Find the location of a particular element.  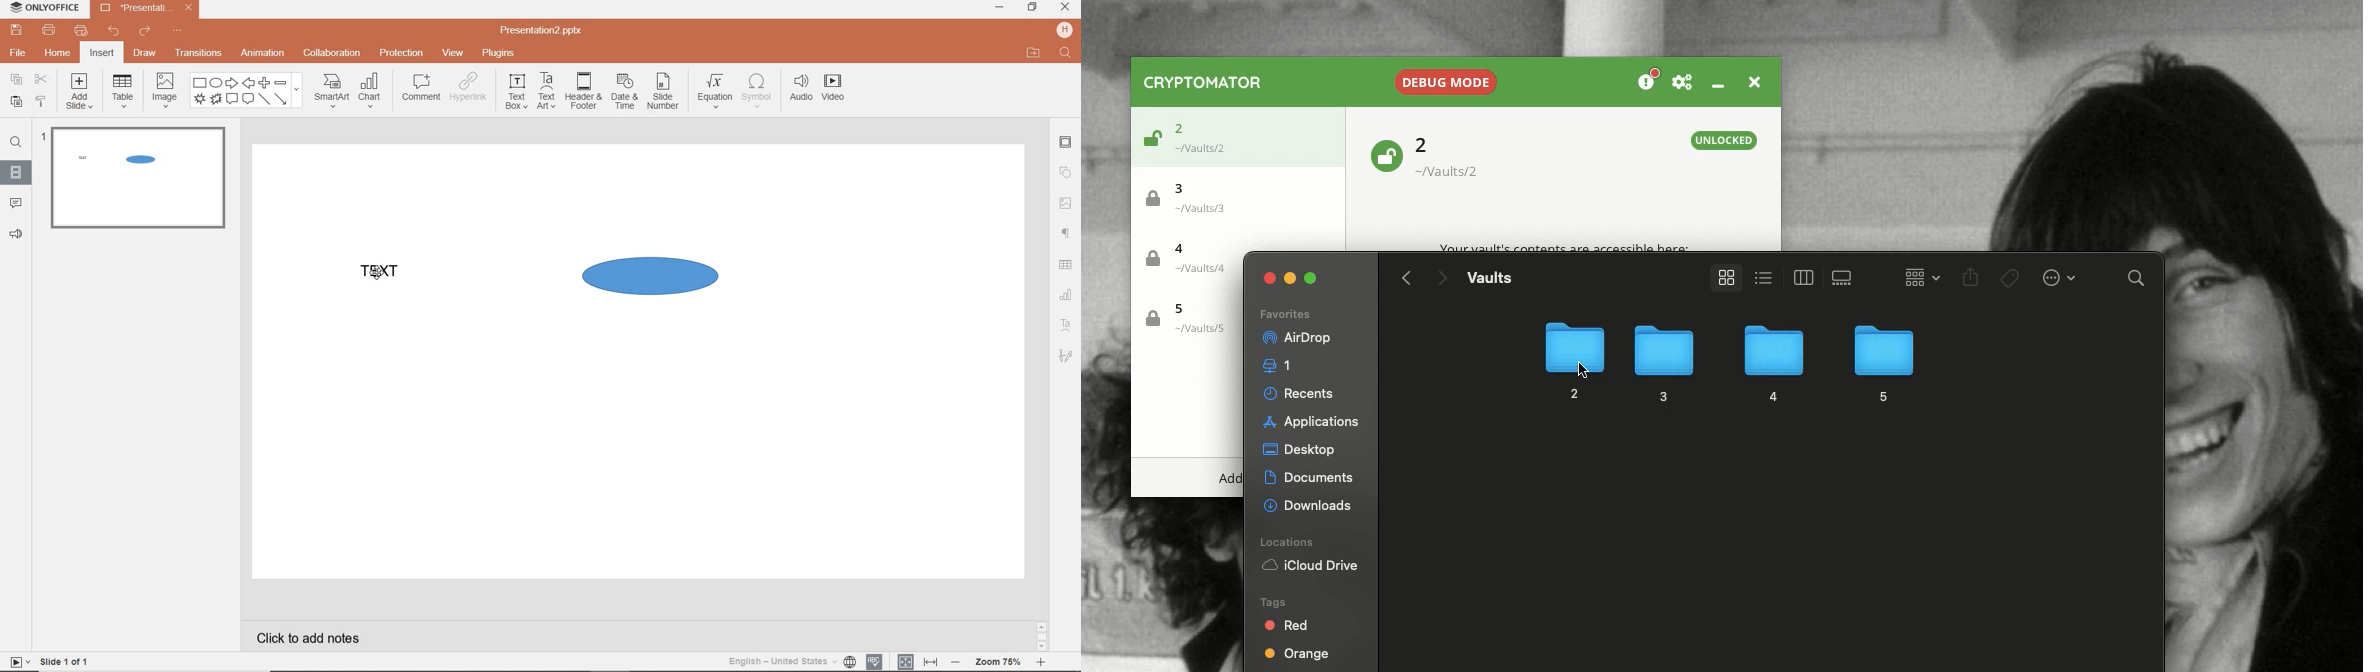

textbox is located at coordinates (515, 92).